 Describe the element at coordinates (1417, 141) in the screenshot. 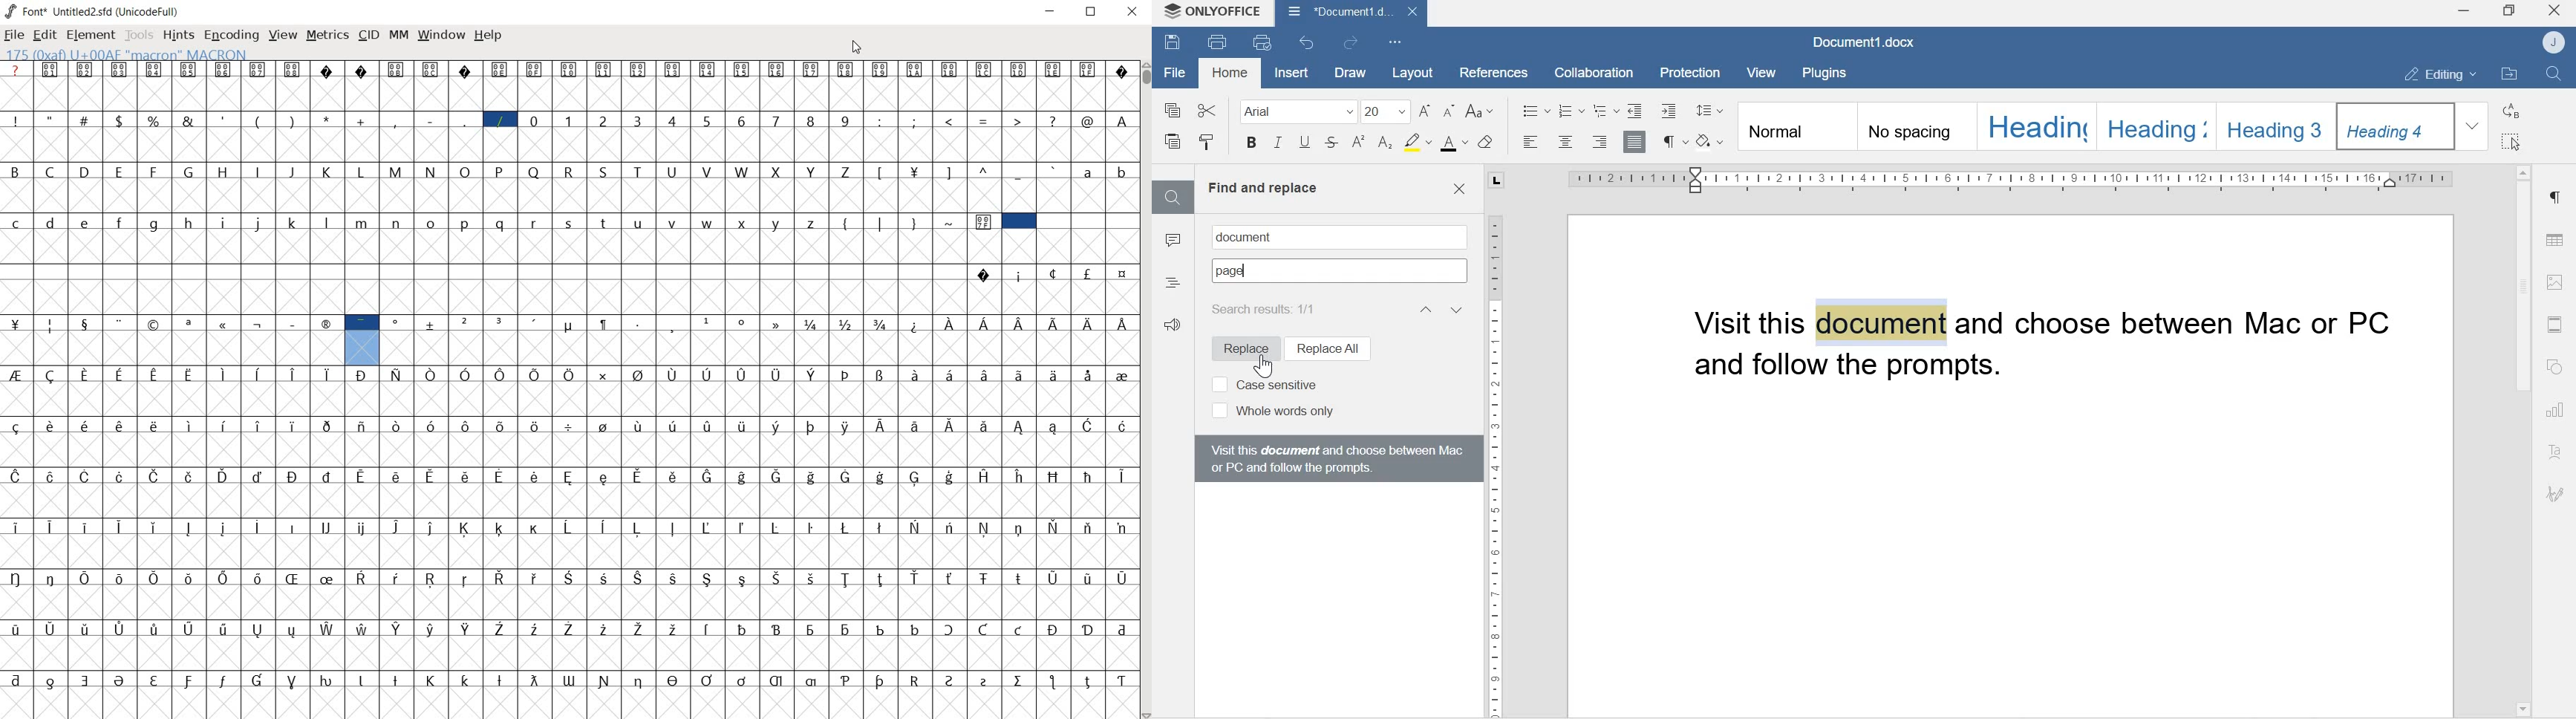

I see `Highlight color` at that location.